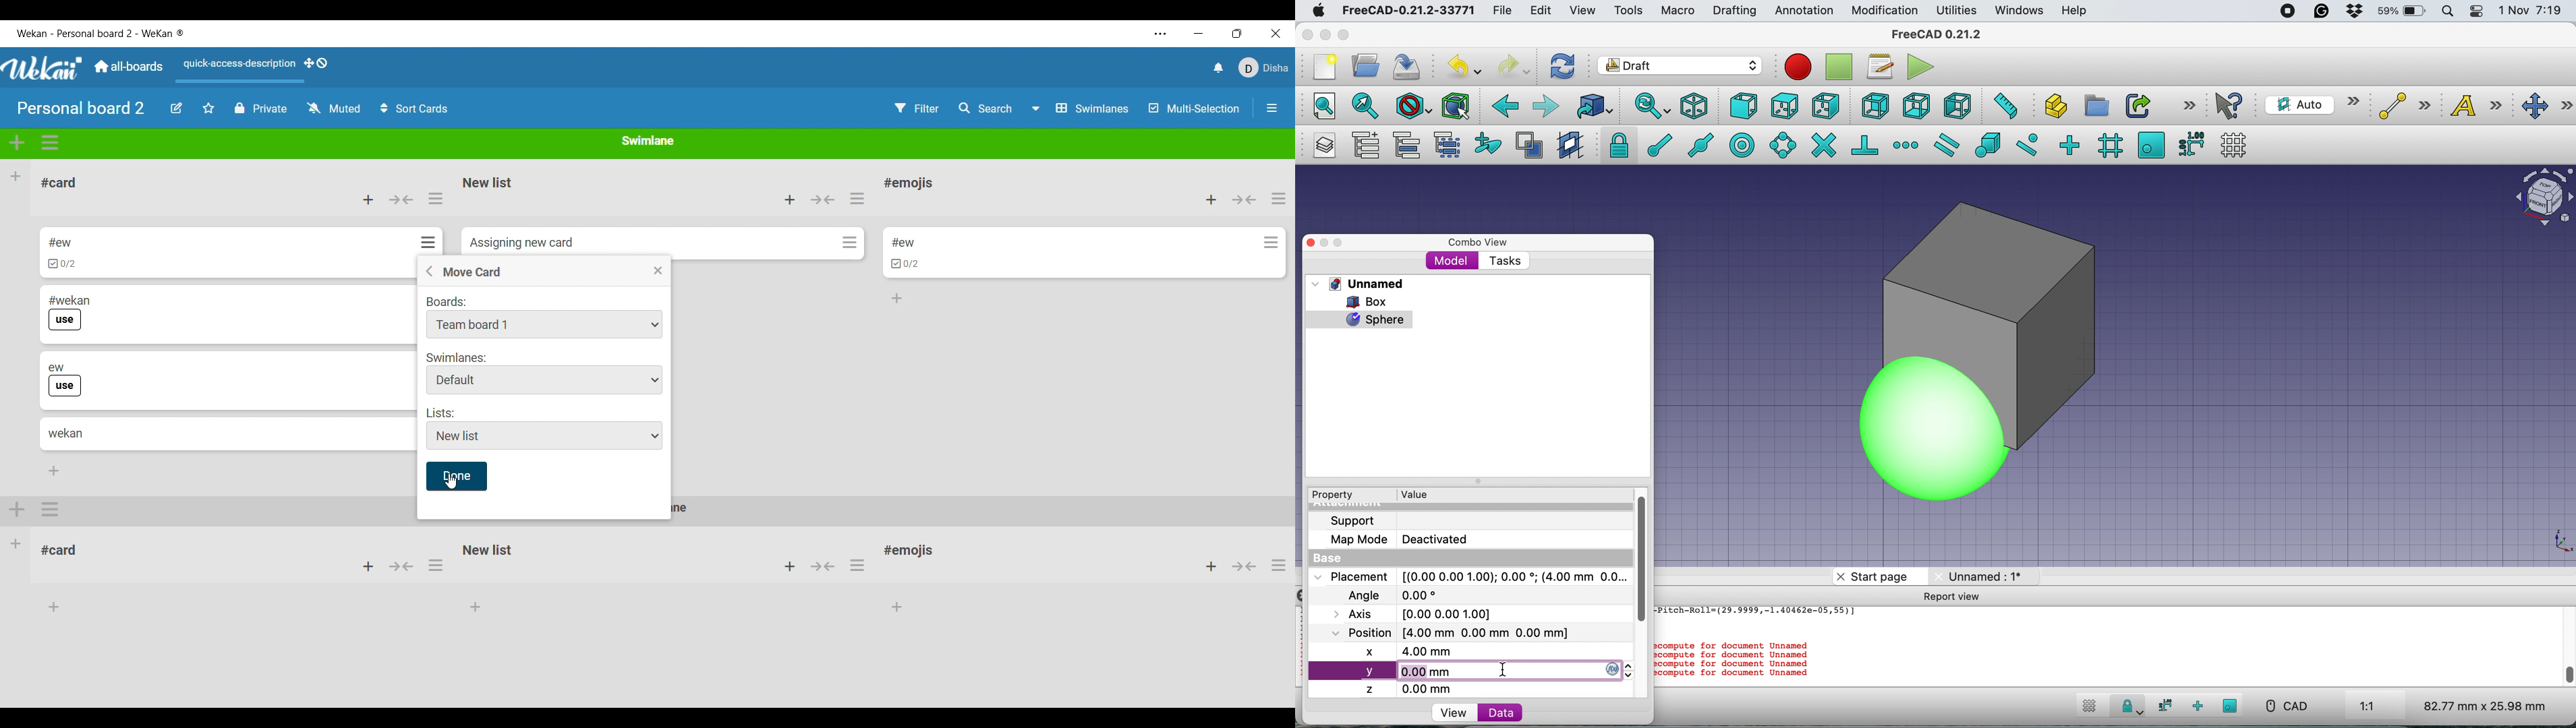  I want to click on Card title and label, so click(65, 380).